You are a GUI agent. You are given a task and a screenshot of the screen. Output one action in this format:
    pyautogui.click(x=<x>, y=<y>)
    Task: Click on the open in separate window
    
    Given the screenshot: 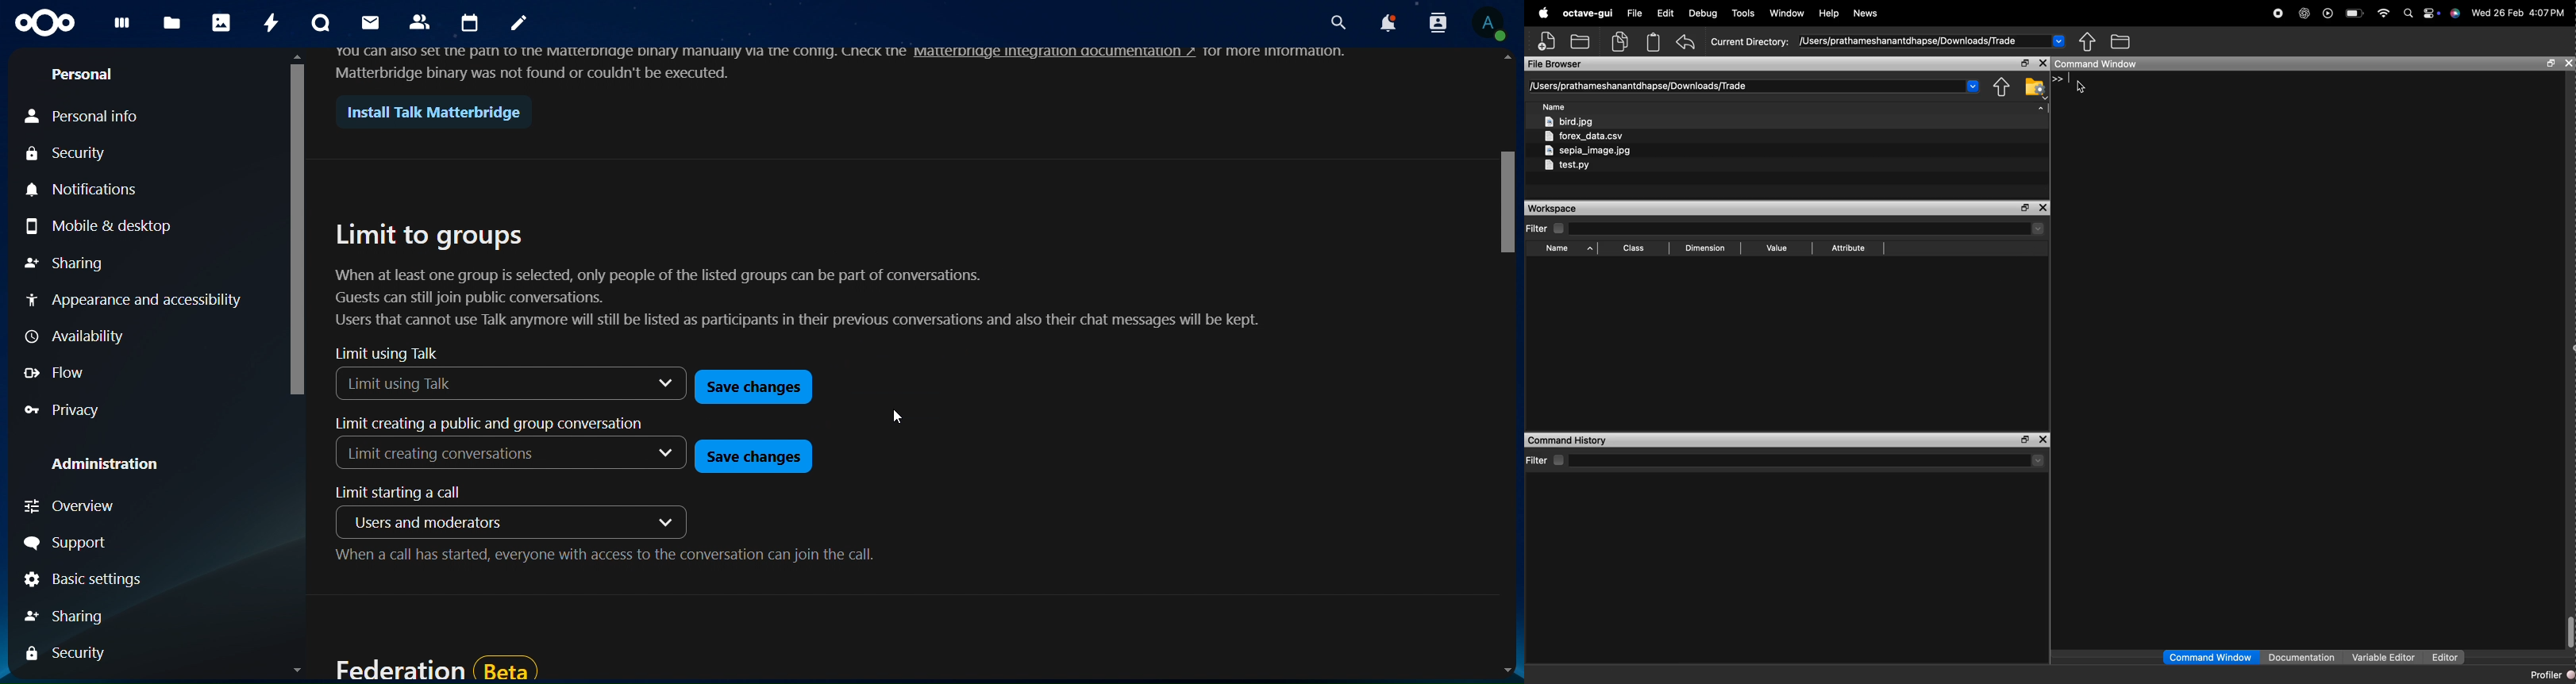 What is the action you would take?
    pyautogui.click(x=2552, y=64)
    